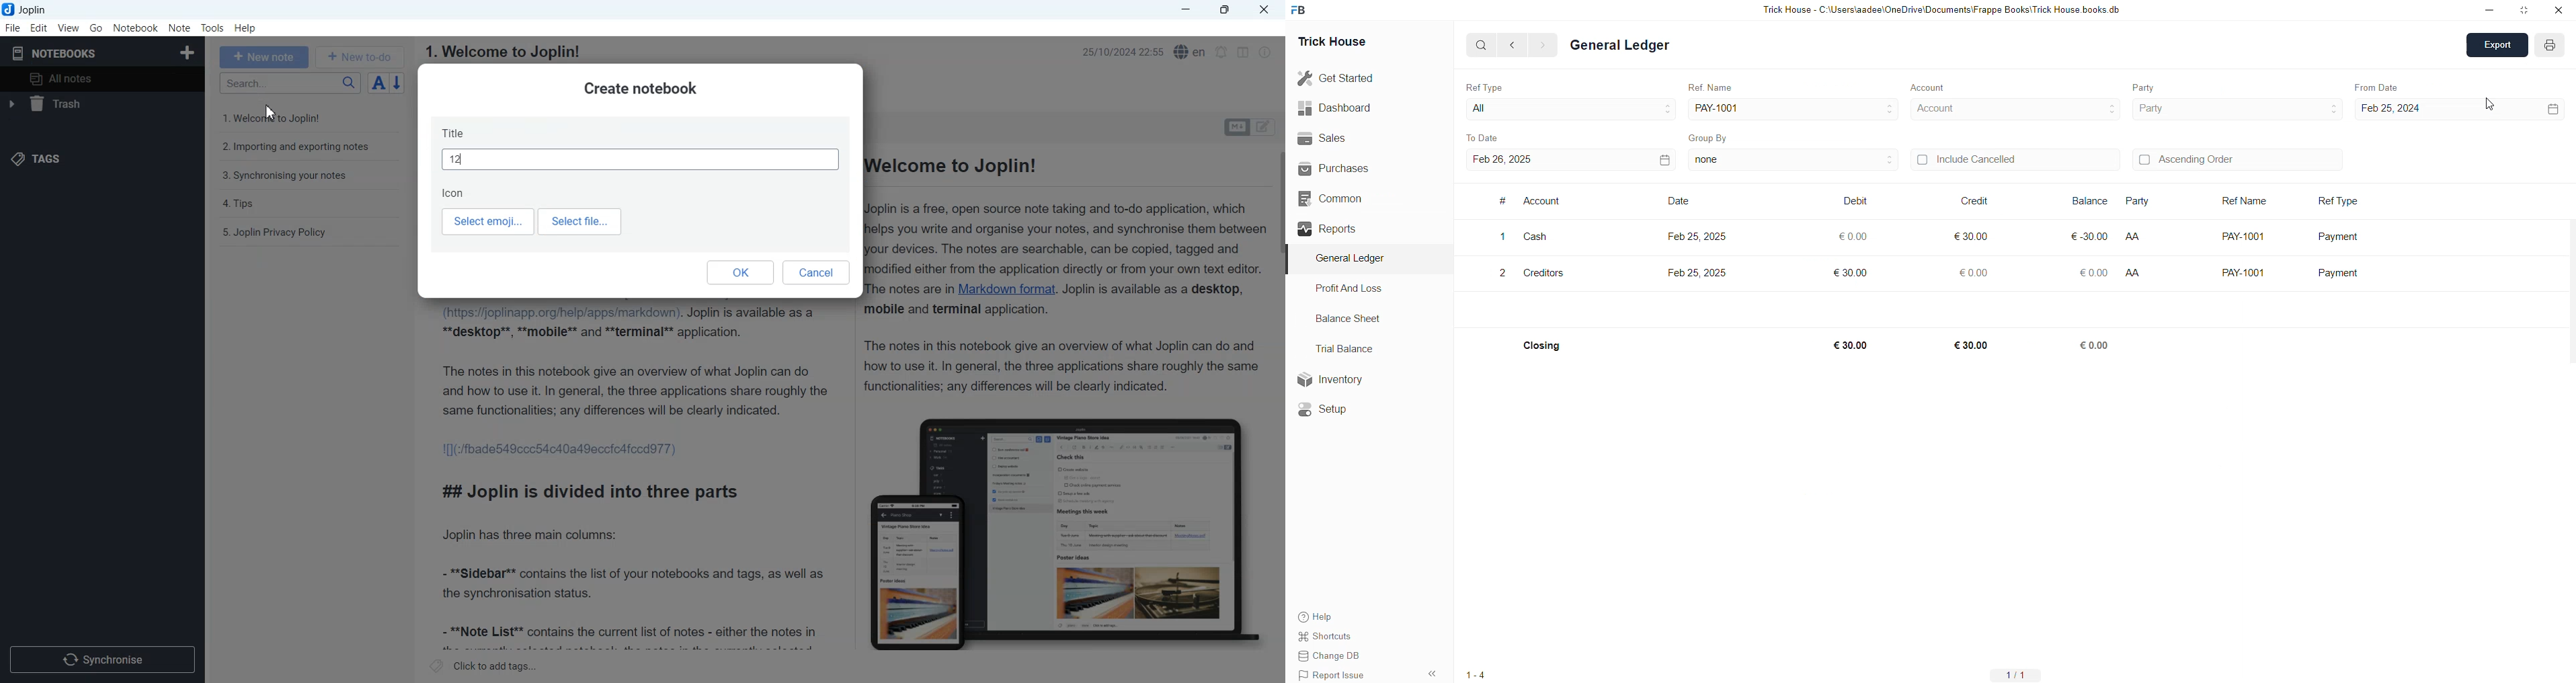 This screenshot has height=700, width=2576. What do you see at coordinates (1243, 52) in the screenshot?
I see `Toggle editor layout` at bounding box center [1243, 52].